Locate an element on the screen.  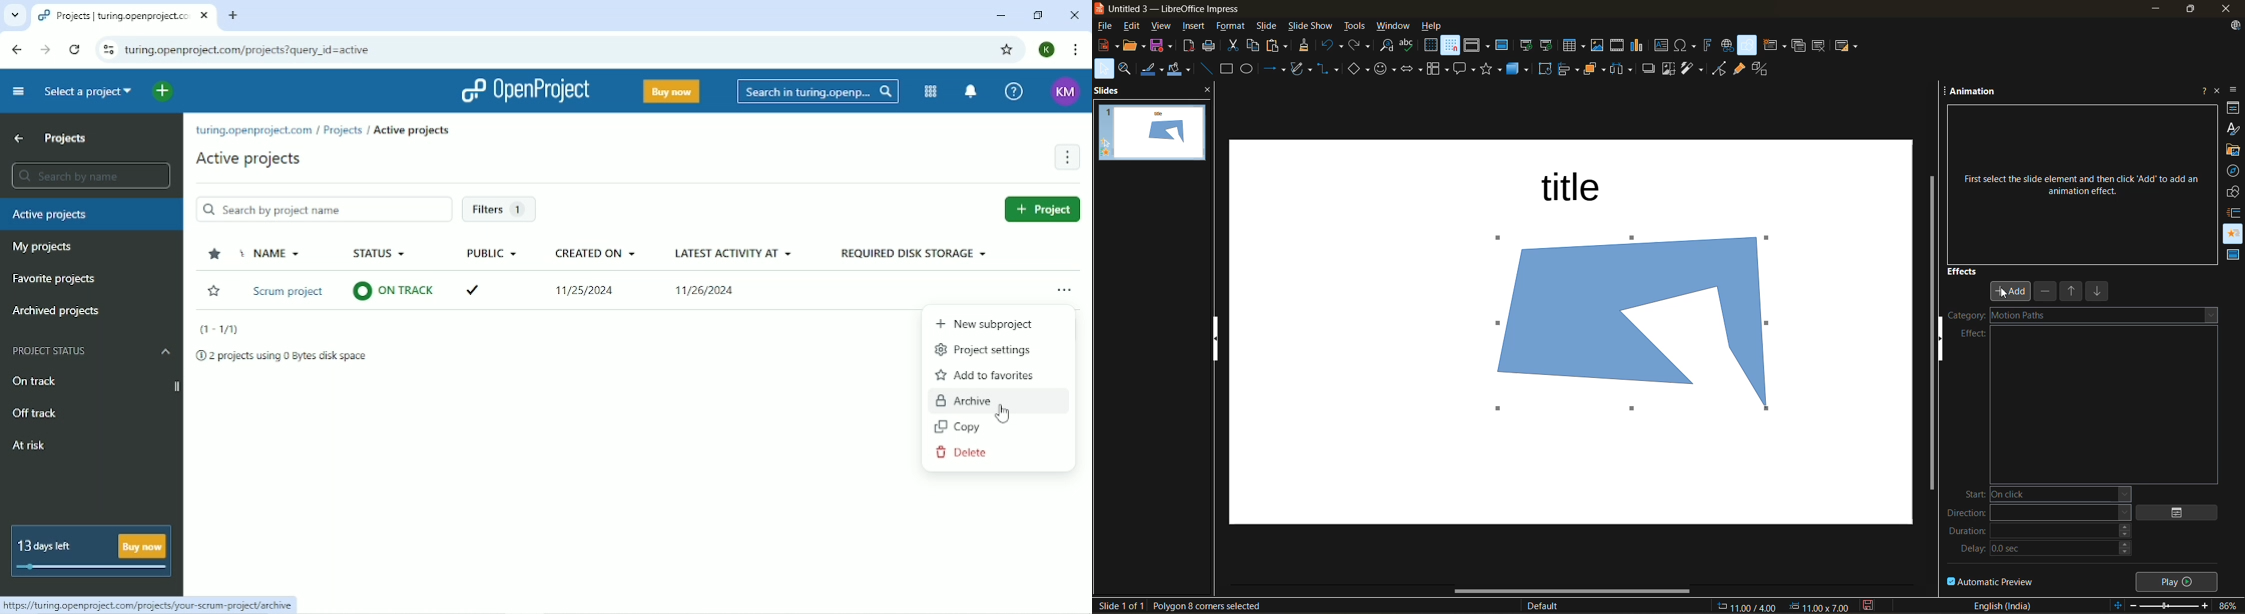
Minimize is located at coordinates (1001, 16).